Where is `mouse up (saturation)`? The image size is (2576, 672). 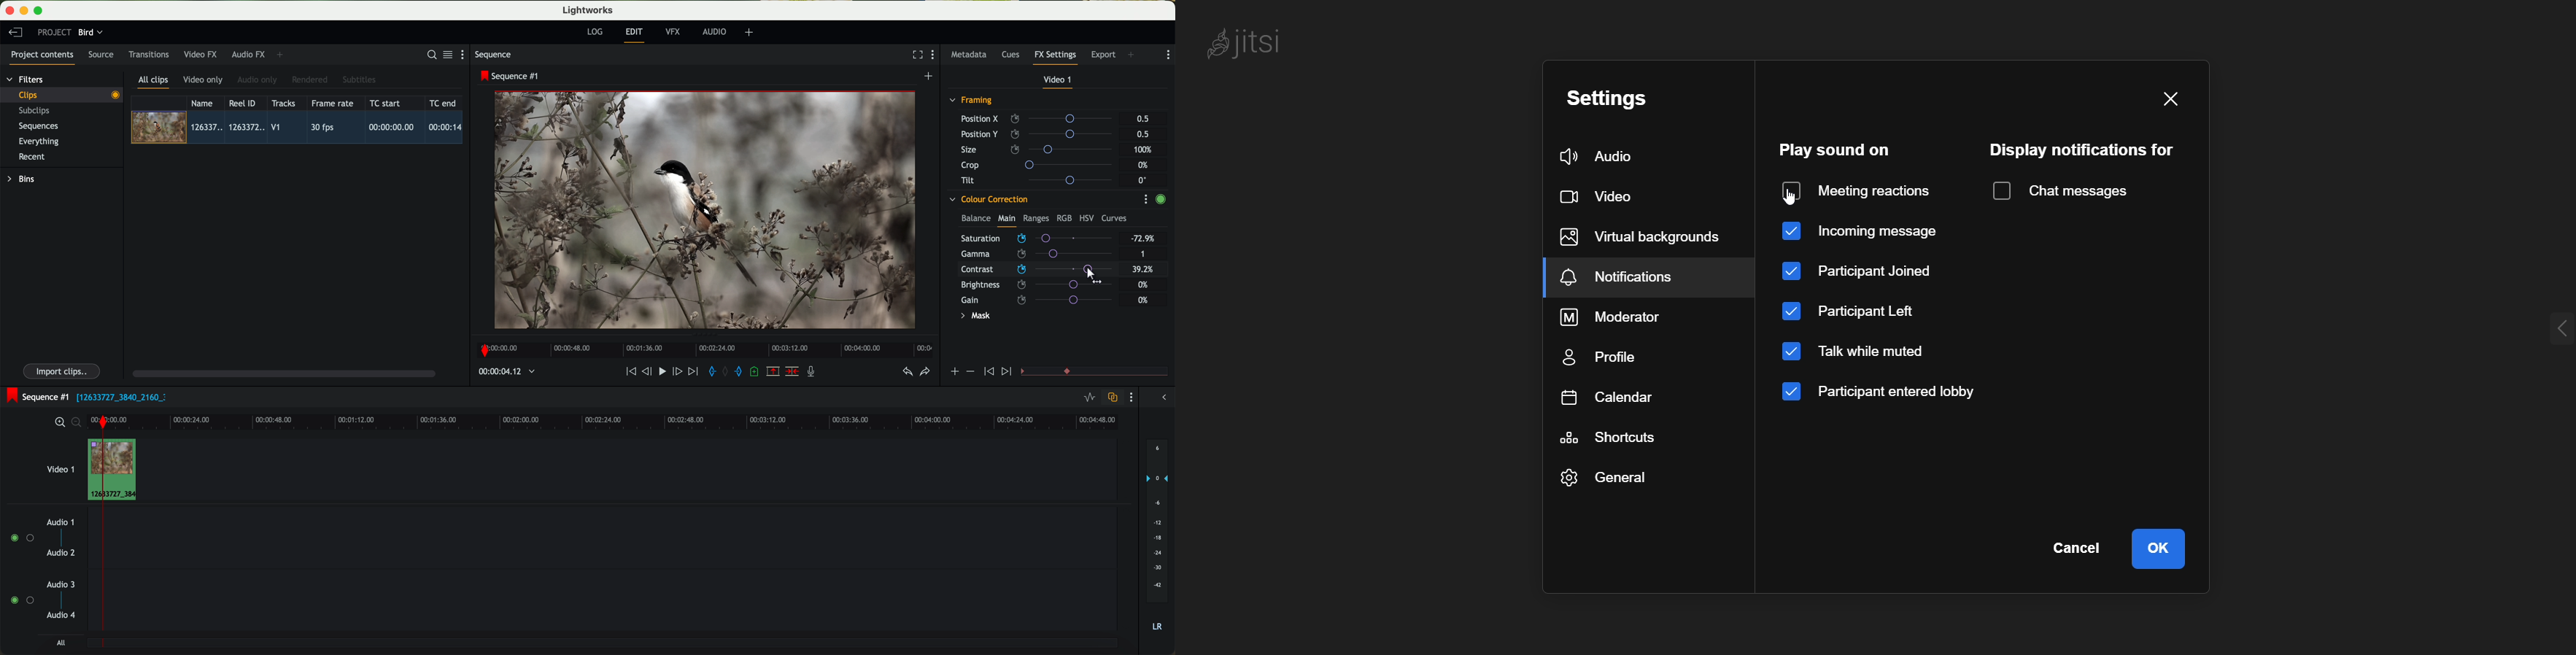
mouse up (saturation) is located at coordinates (1036, 237).